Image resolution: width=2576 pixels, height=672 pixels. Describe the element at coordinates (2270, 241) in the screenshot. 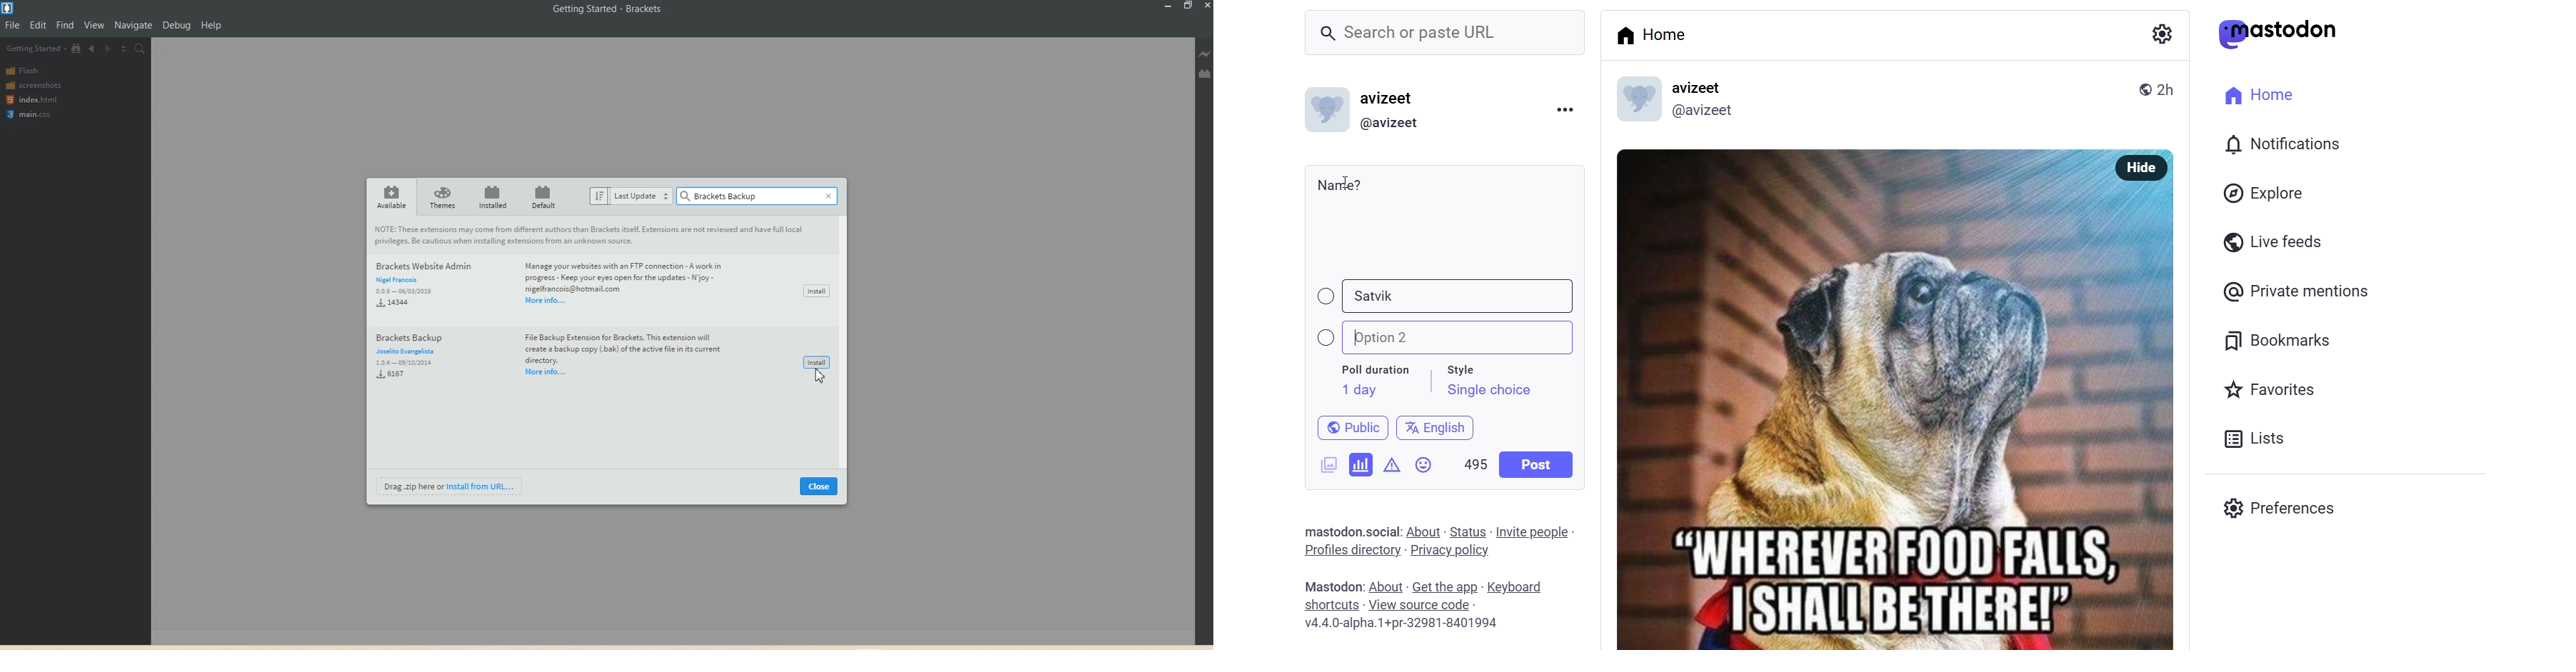

I see `live feed` at that location.